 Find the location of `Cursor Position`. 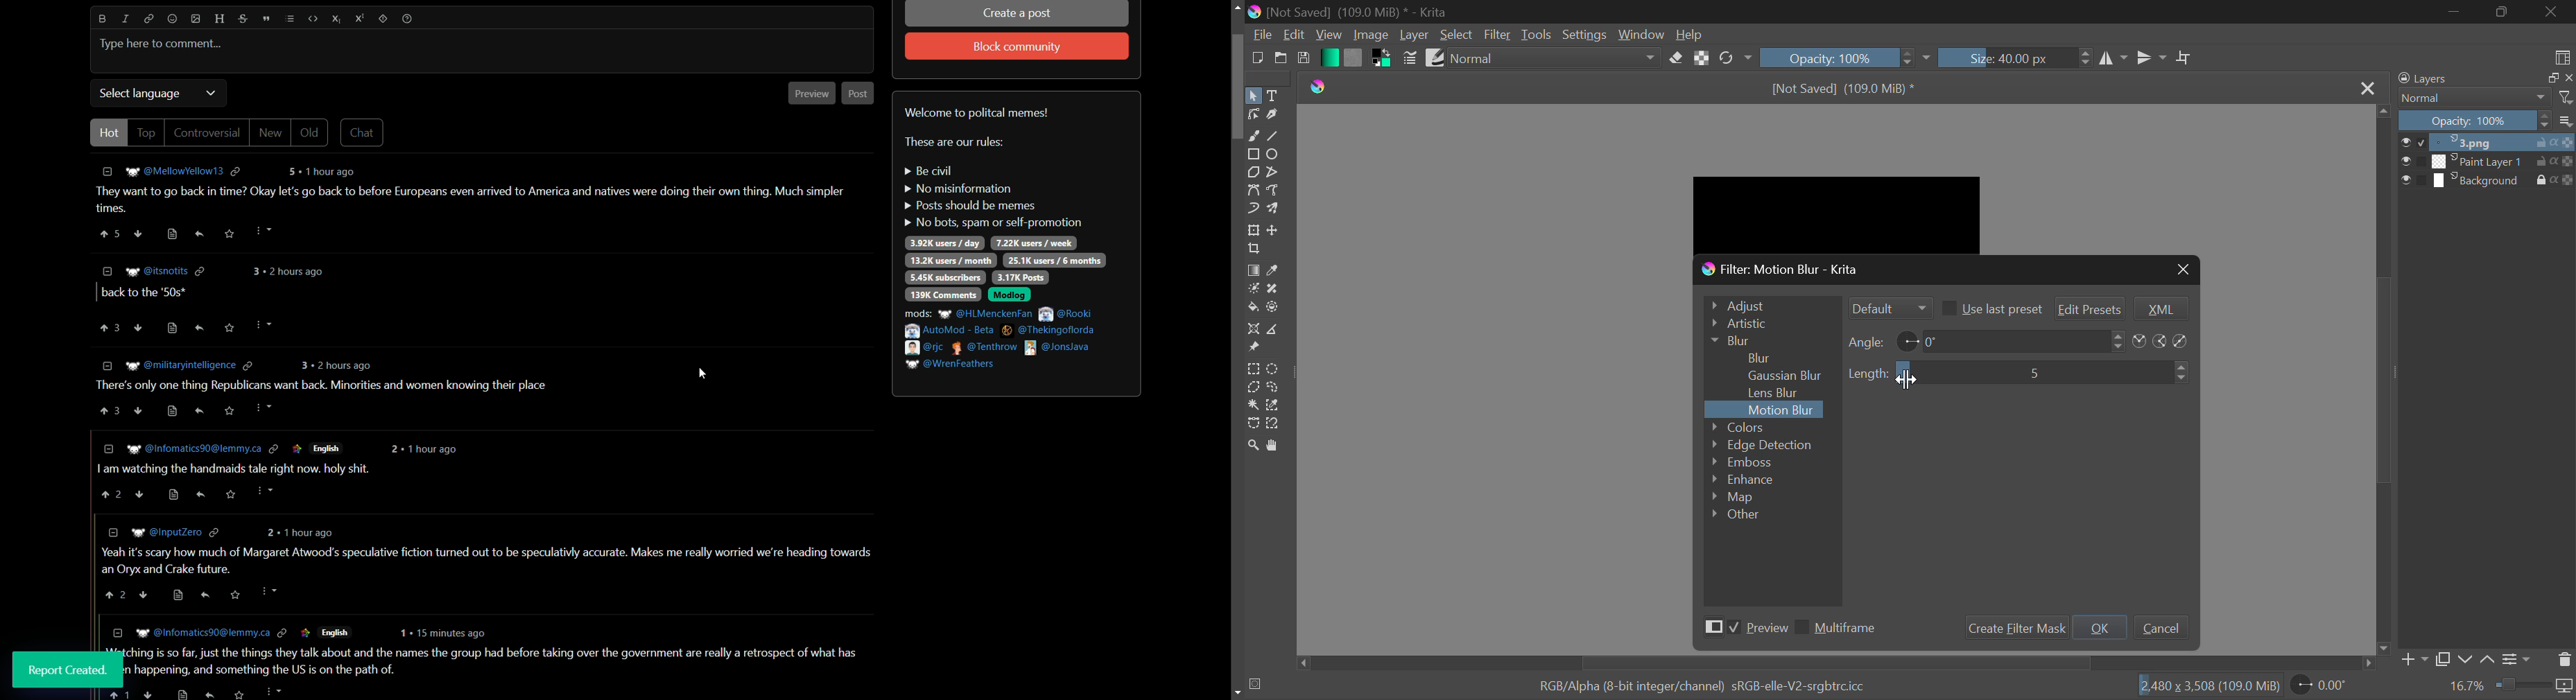

Cursor Position is located at coordinates (1907, 378).